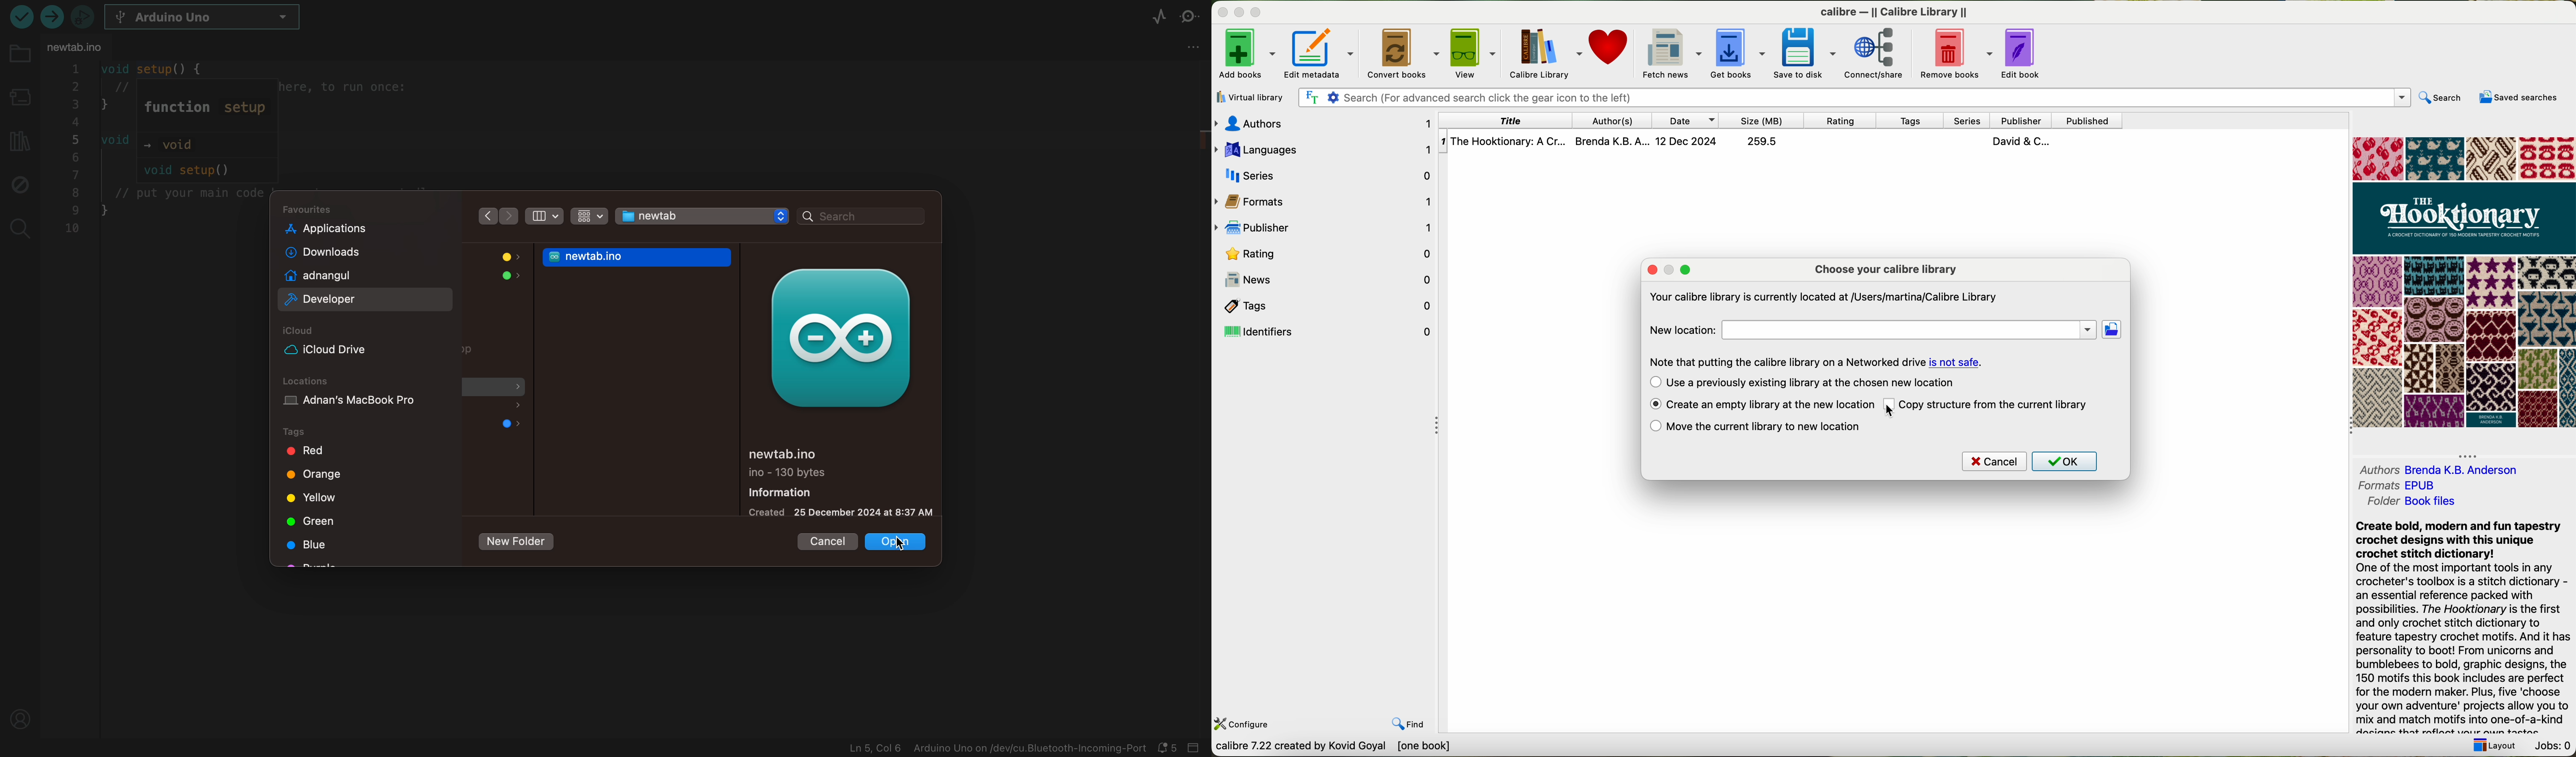 This screenshot has width=2576, height=784. Describe the element at coordinates (1334, 97) in the screenshot. I see `Settings` at that location.